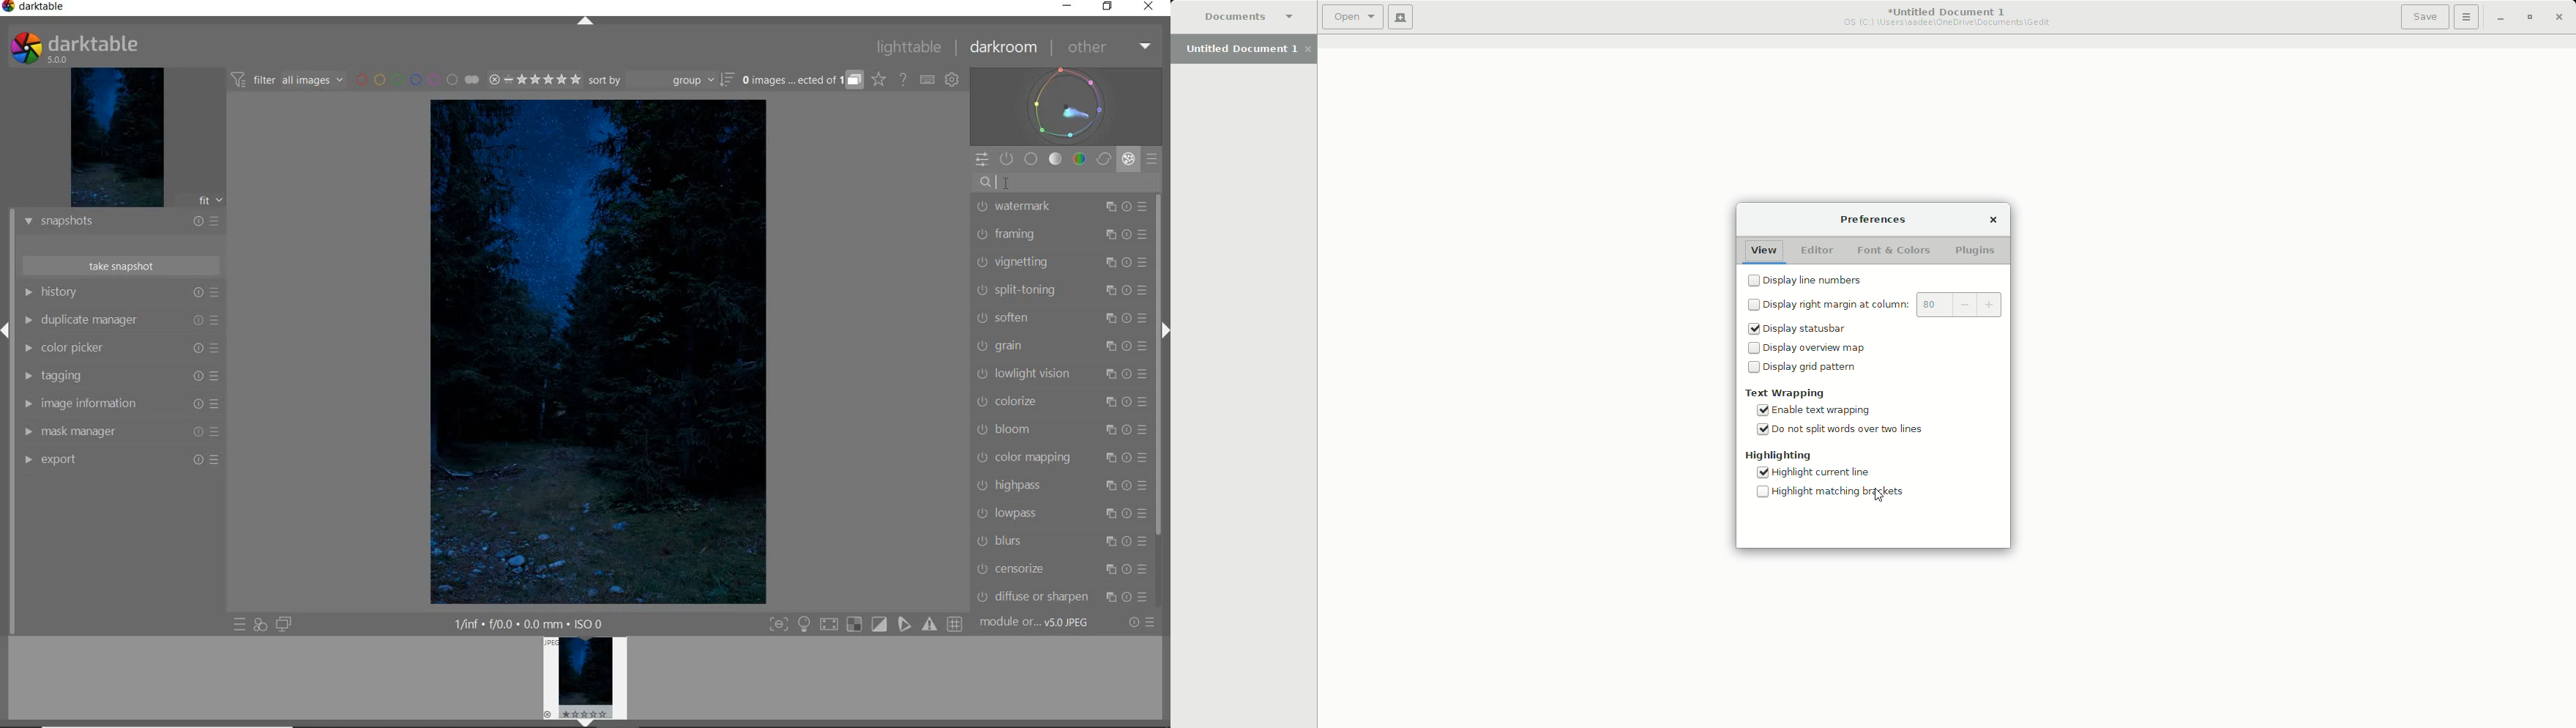 This screenshot has height=728, width=2576. What do you see at coordinates (879, 79) in the screenshot?
I see `CLICK TO CHANGE THE OVERLAYS SHOWN ON THUMBNAILS` at bounding box center [879, 79].